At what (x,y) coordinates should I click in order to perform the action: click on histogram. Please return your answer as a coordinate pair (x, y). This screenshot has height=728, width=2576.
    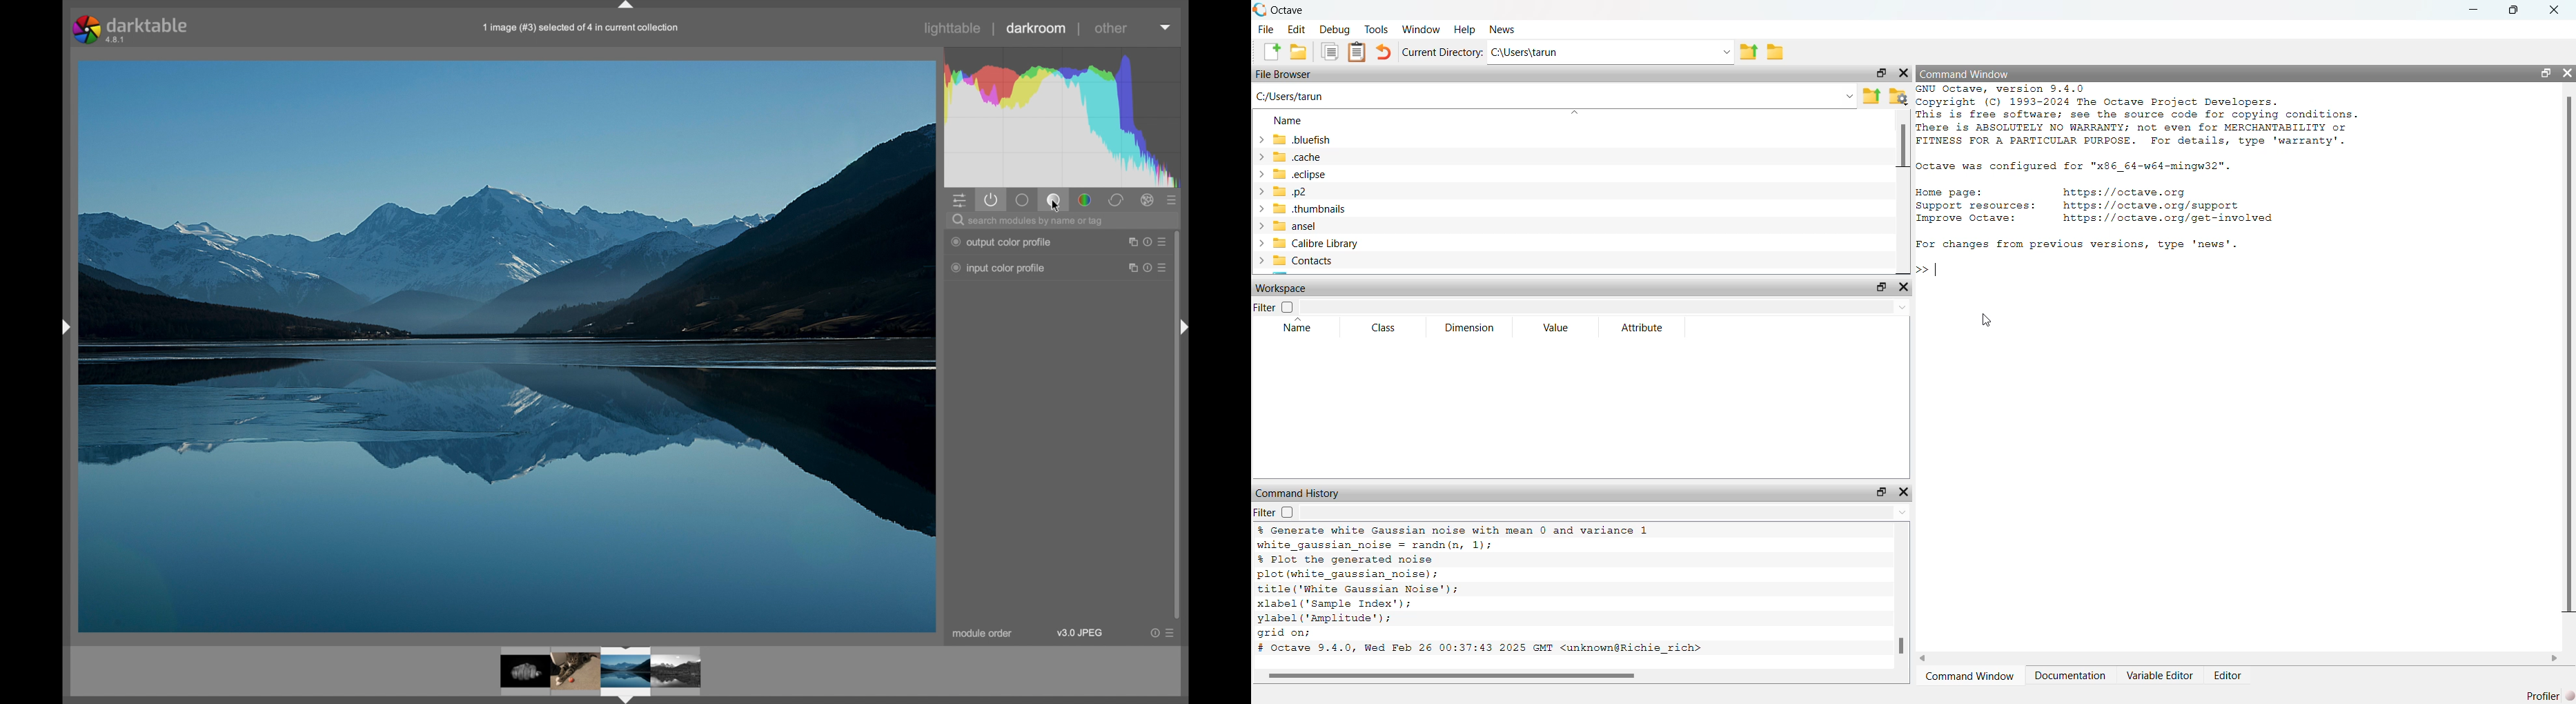
    Looking at the image, I should click on (1063, 115).